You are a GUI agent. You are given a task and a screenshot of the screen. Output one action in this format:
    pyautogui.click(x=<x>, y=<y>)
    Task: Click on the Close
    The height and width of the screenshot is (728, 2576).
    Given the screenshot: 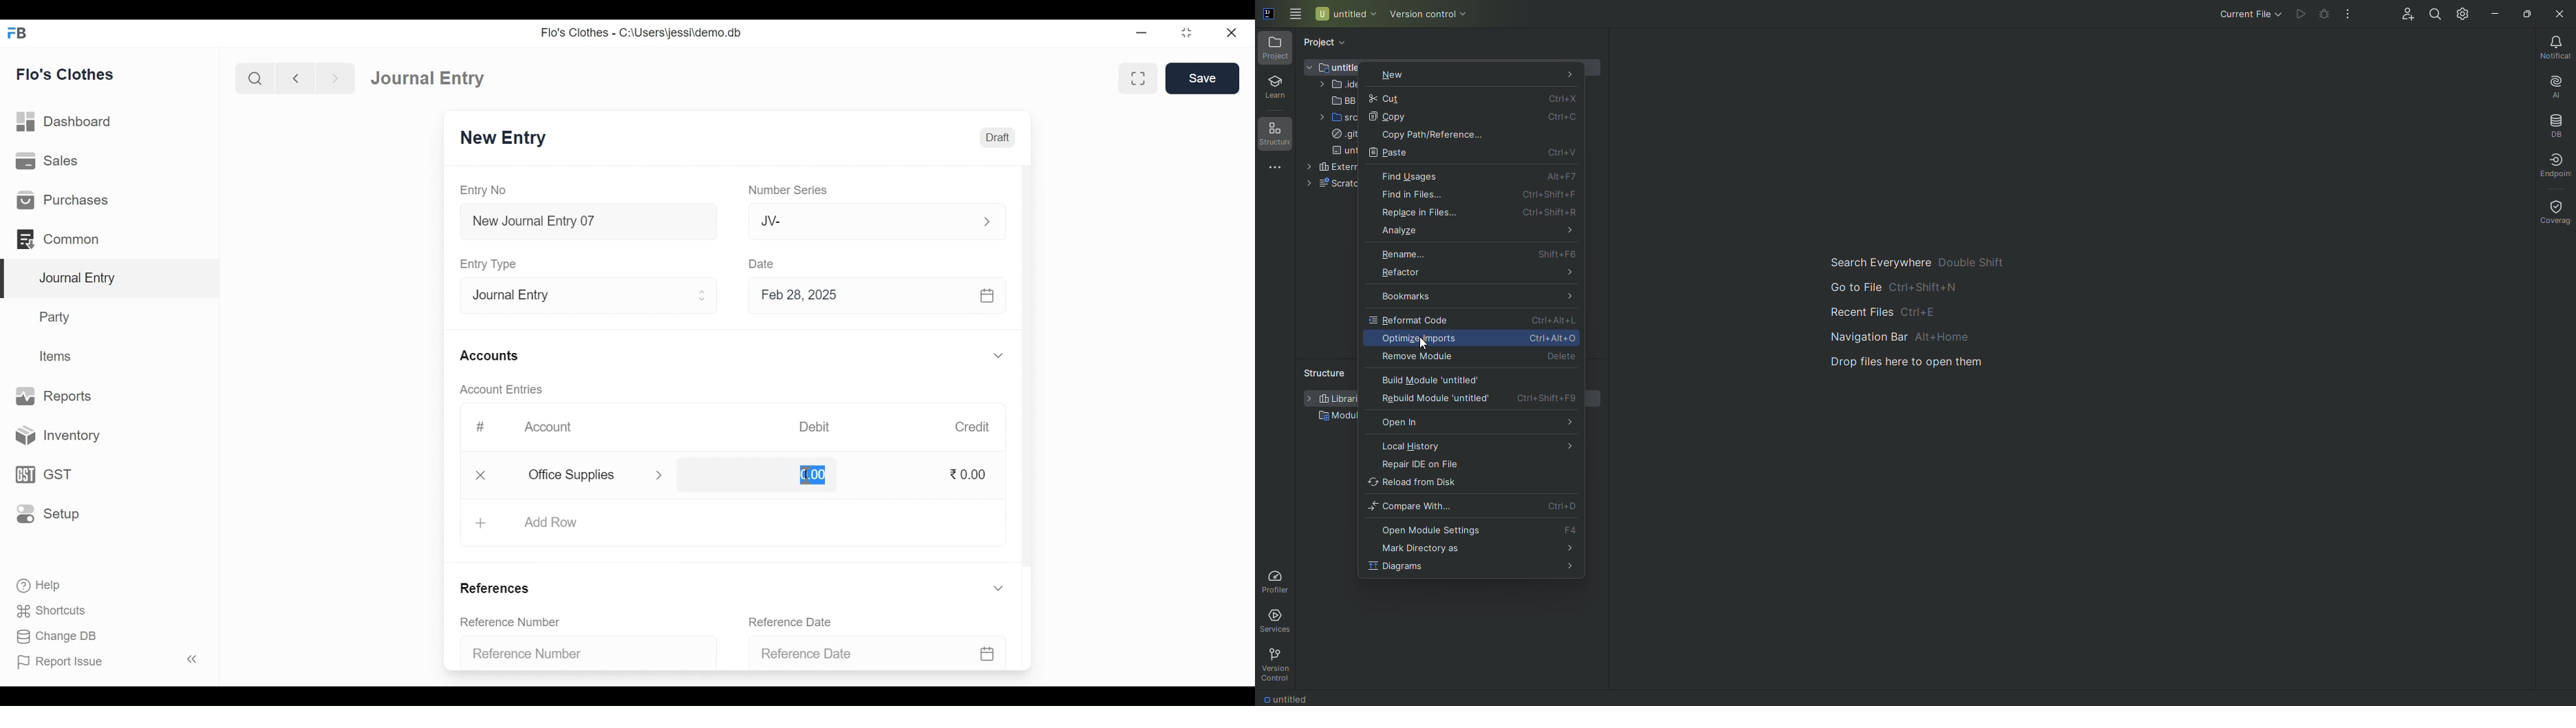 What is the action you would take?
    pyautogui.click(x=481, y=477)
    